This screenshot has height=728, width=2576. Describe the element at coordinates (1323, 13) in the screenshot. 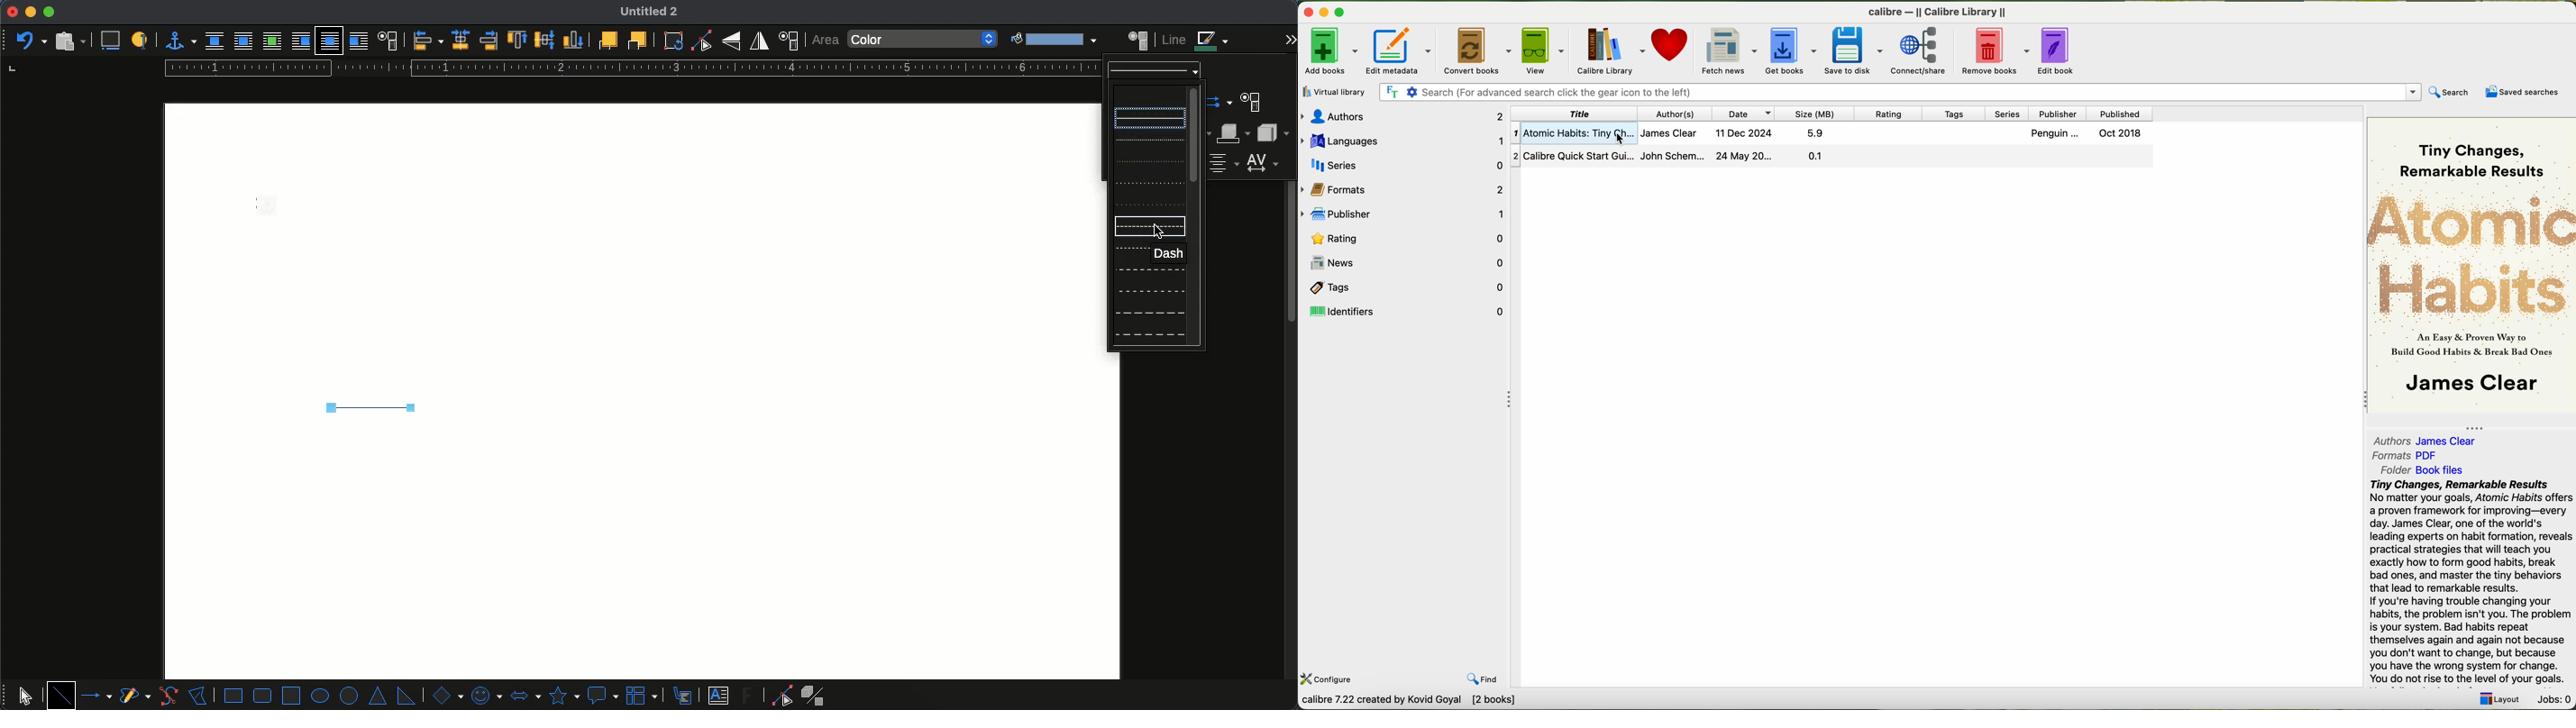

I see `minimize program` at that location.